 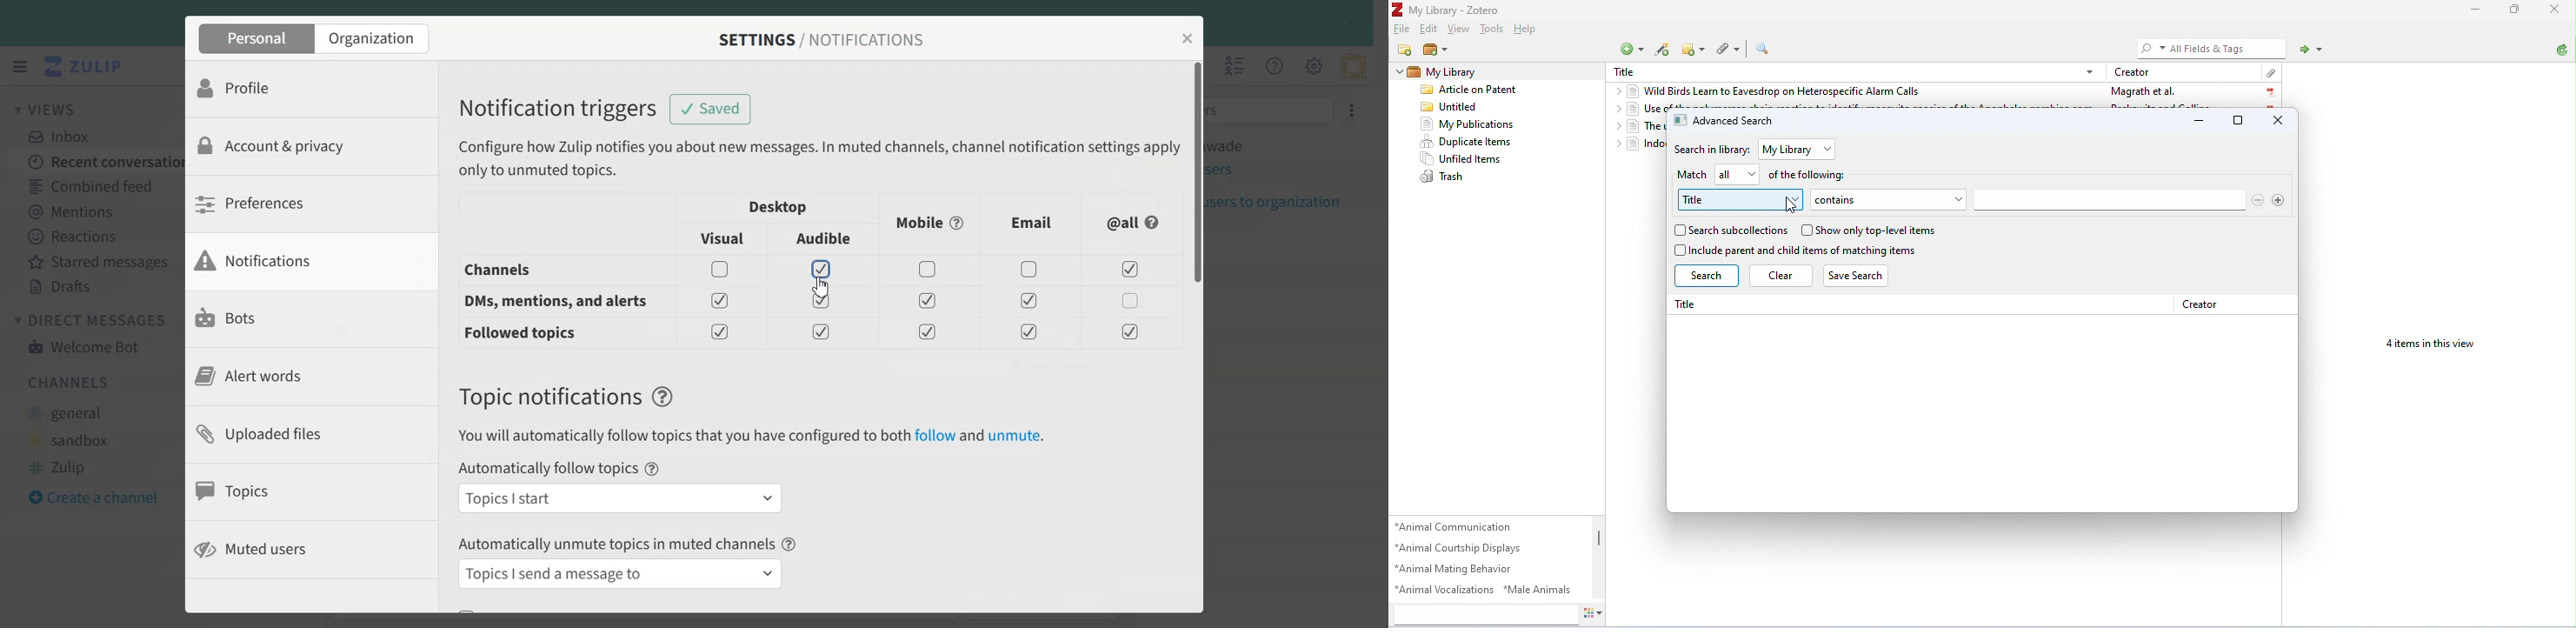 I want to click on new library, so click(x=1437, y=51).